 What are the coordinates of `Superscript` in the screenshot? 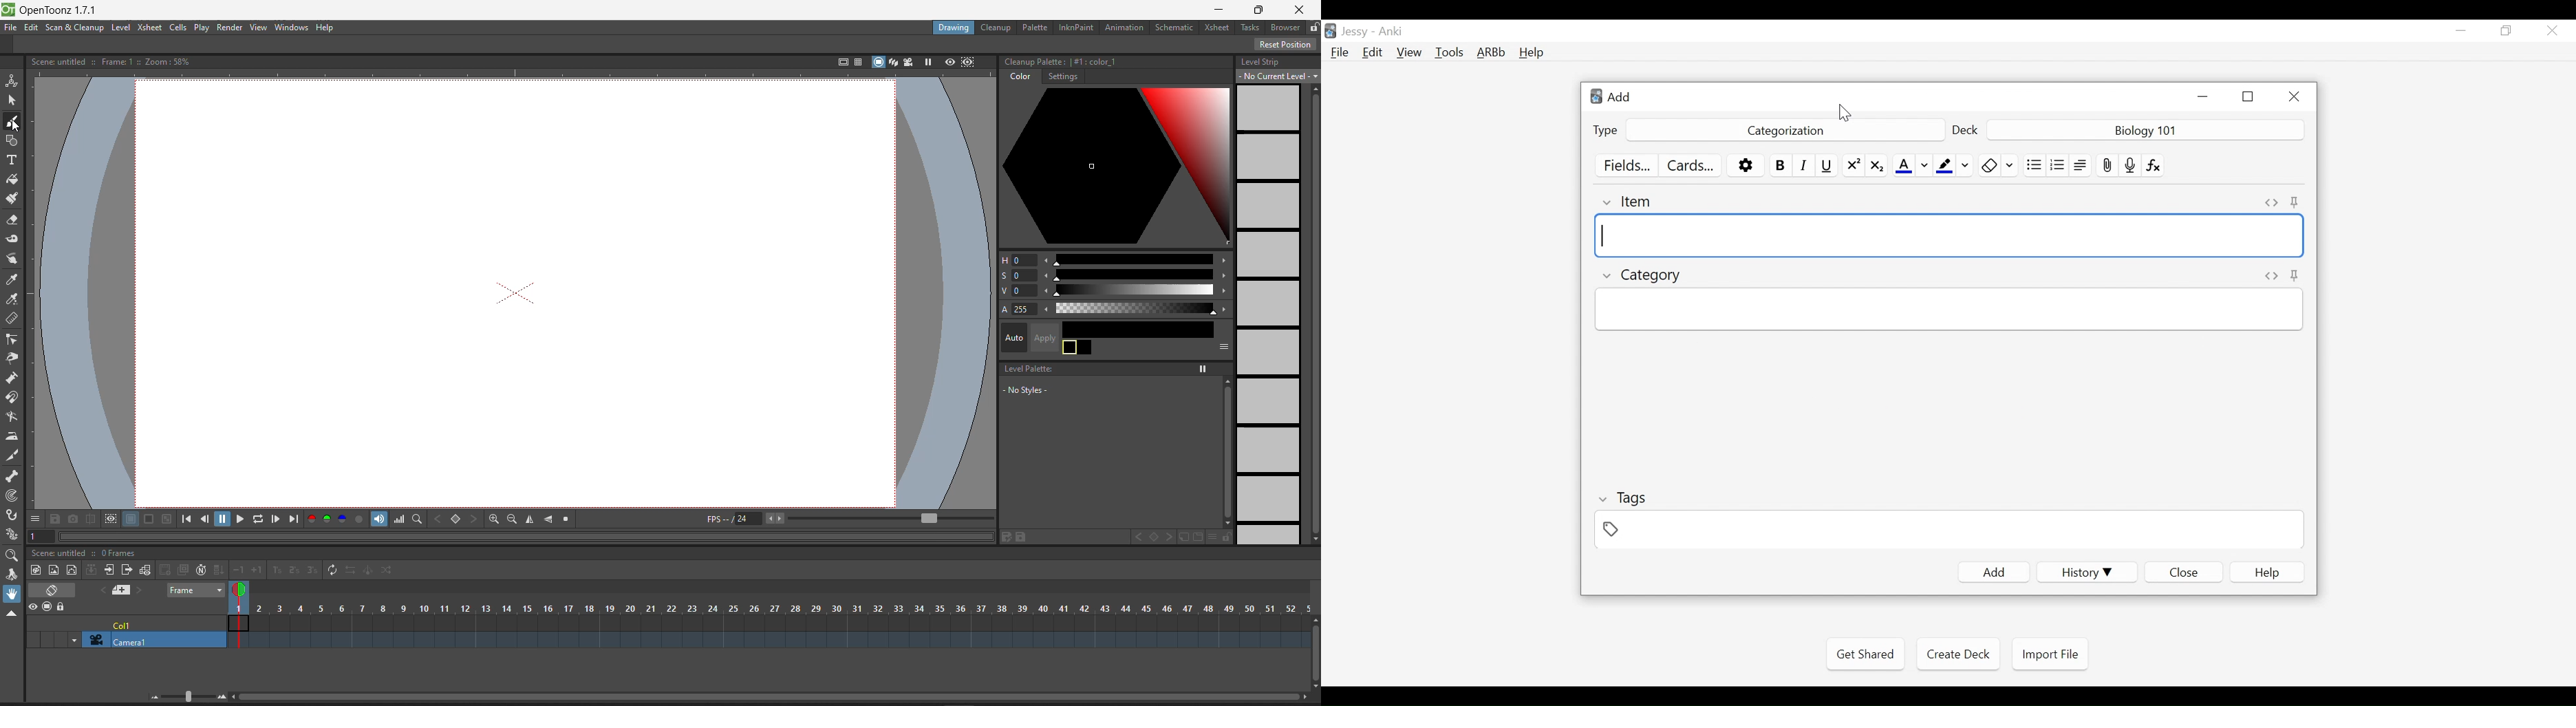 It's located at (1853, 165).